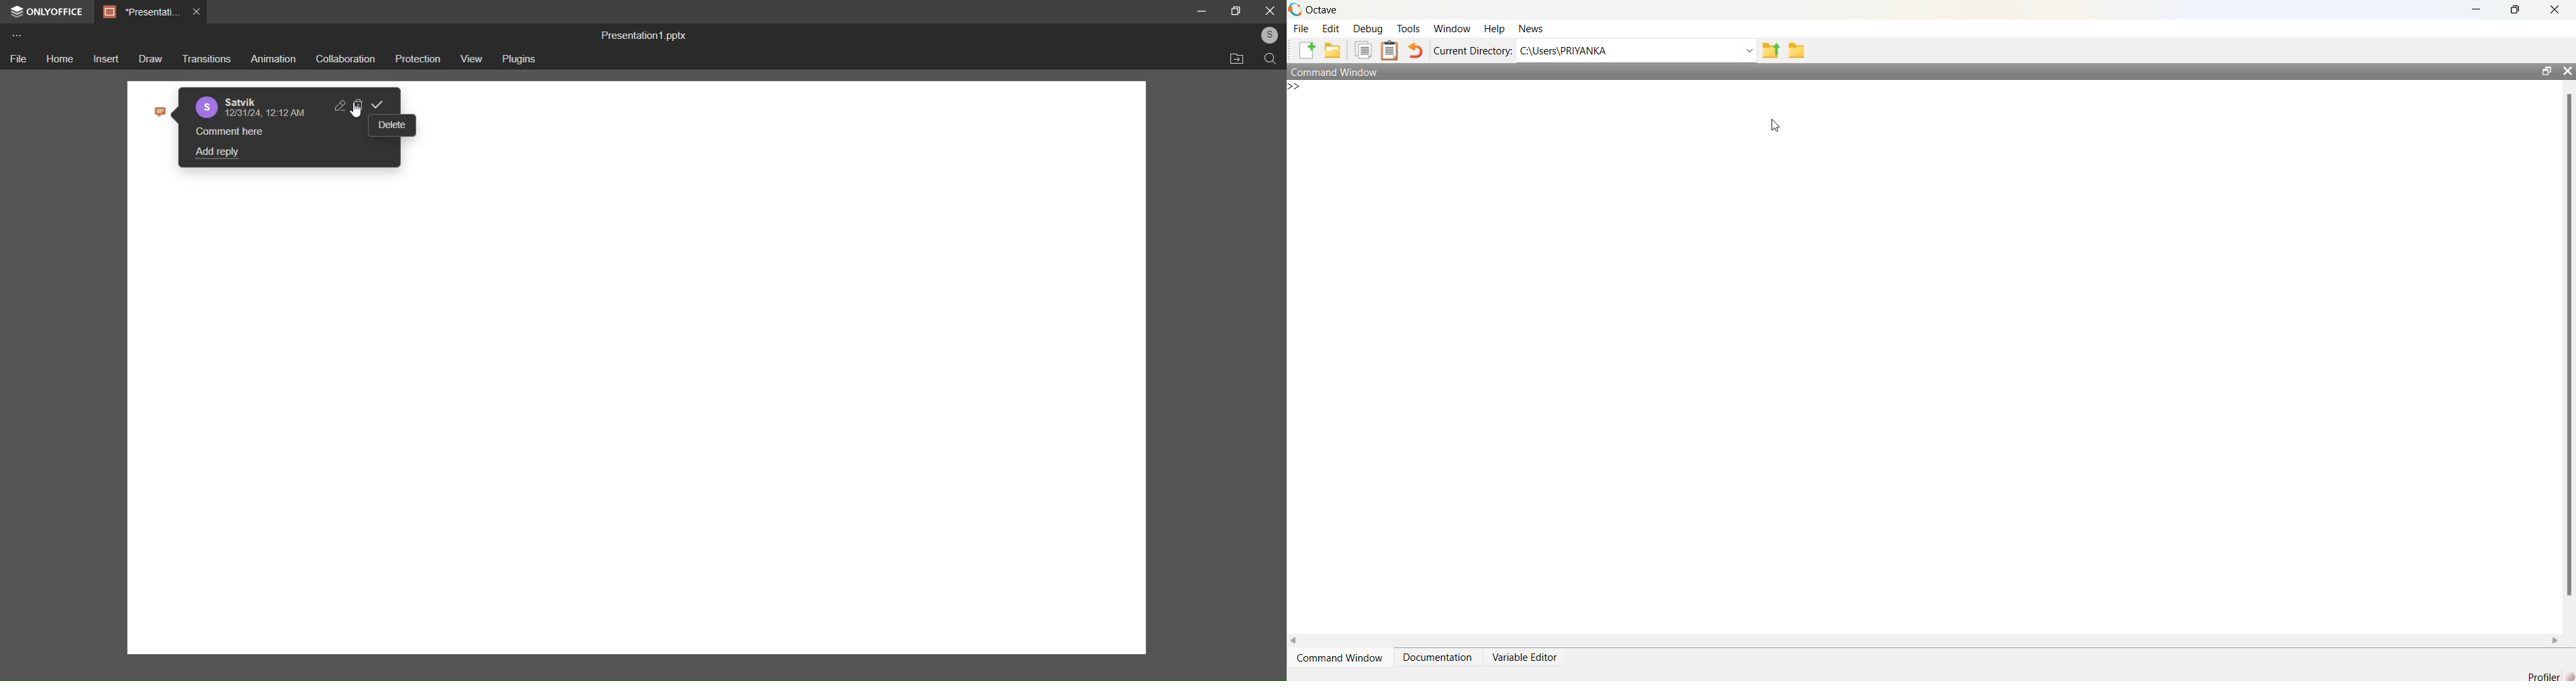 This screenshot has width=2576, height=700. I want to click on One directory up, so click(1770, 50).